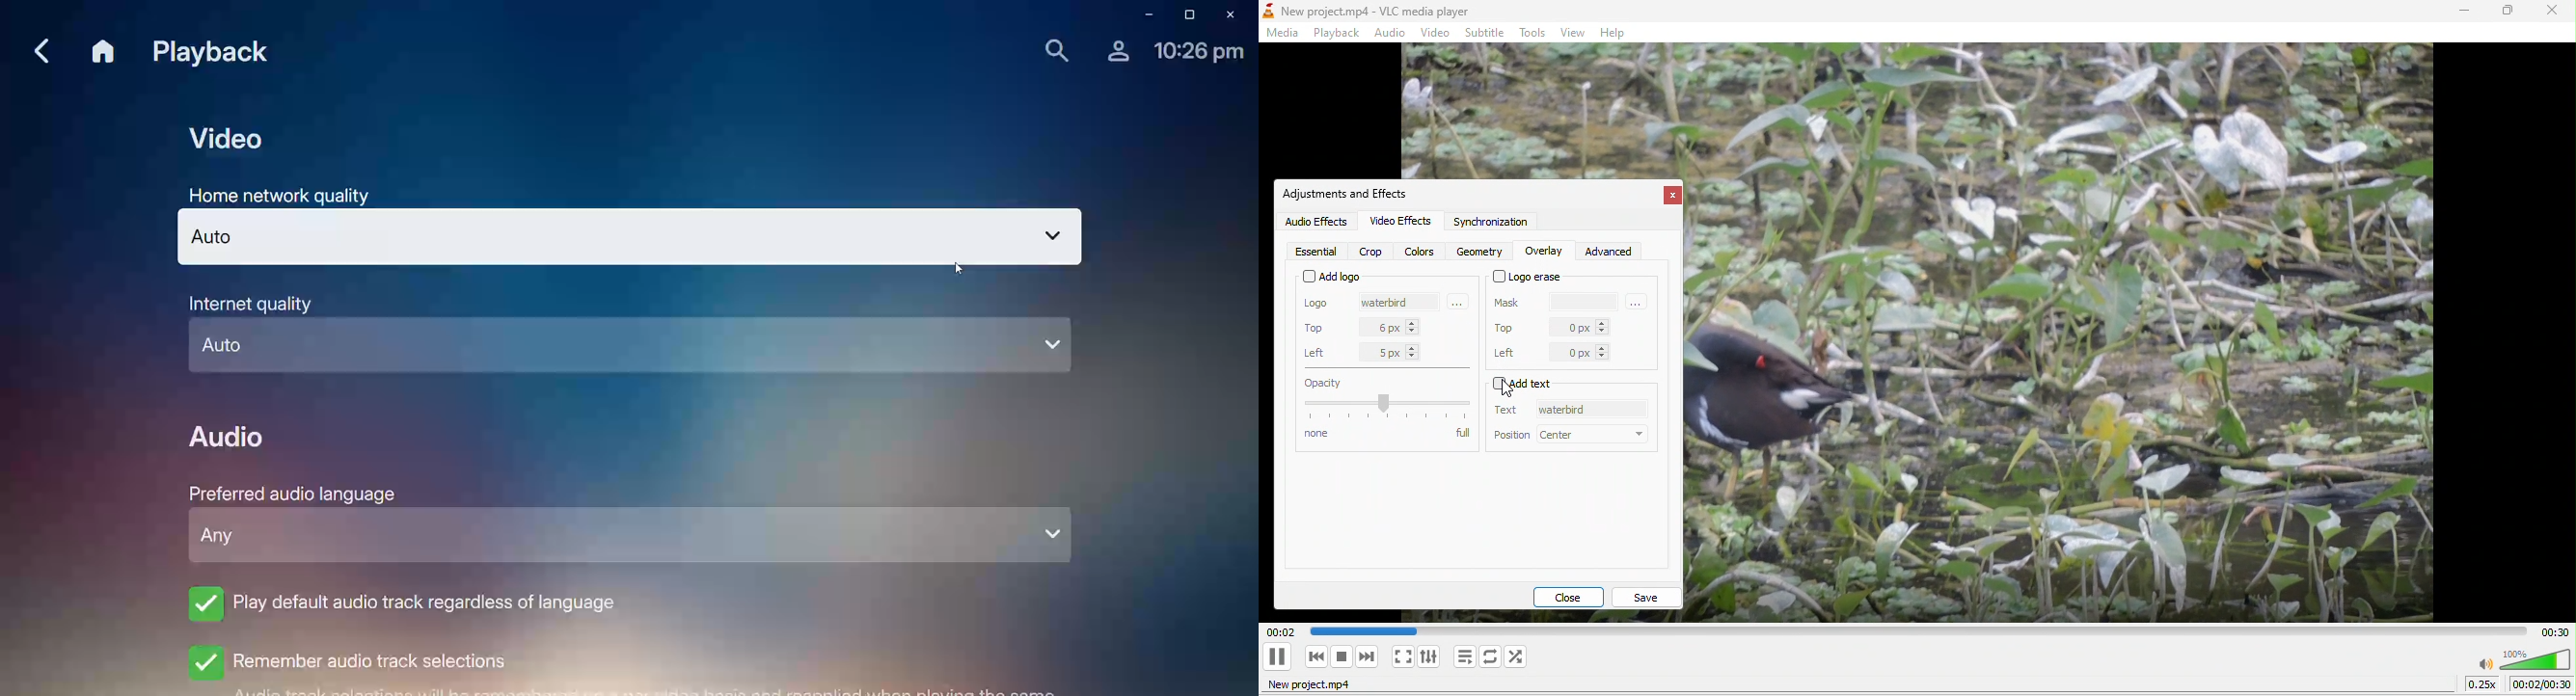 The width and height of the screenshot is (2576, 700). Describe the element at coordinates (1491, 657) in the screenshot. I see `click to toggle between loop all` at that location.